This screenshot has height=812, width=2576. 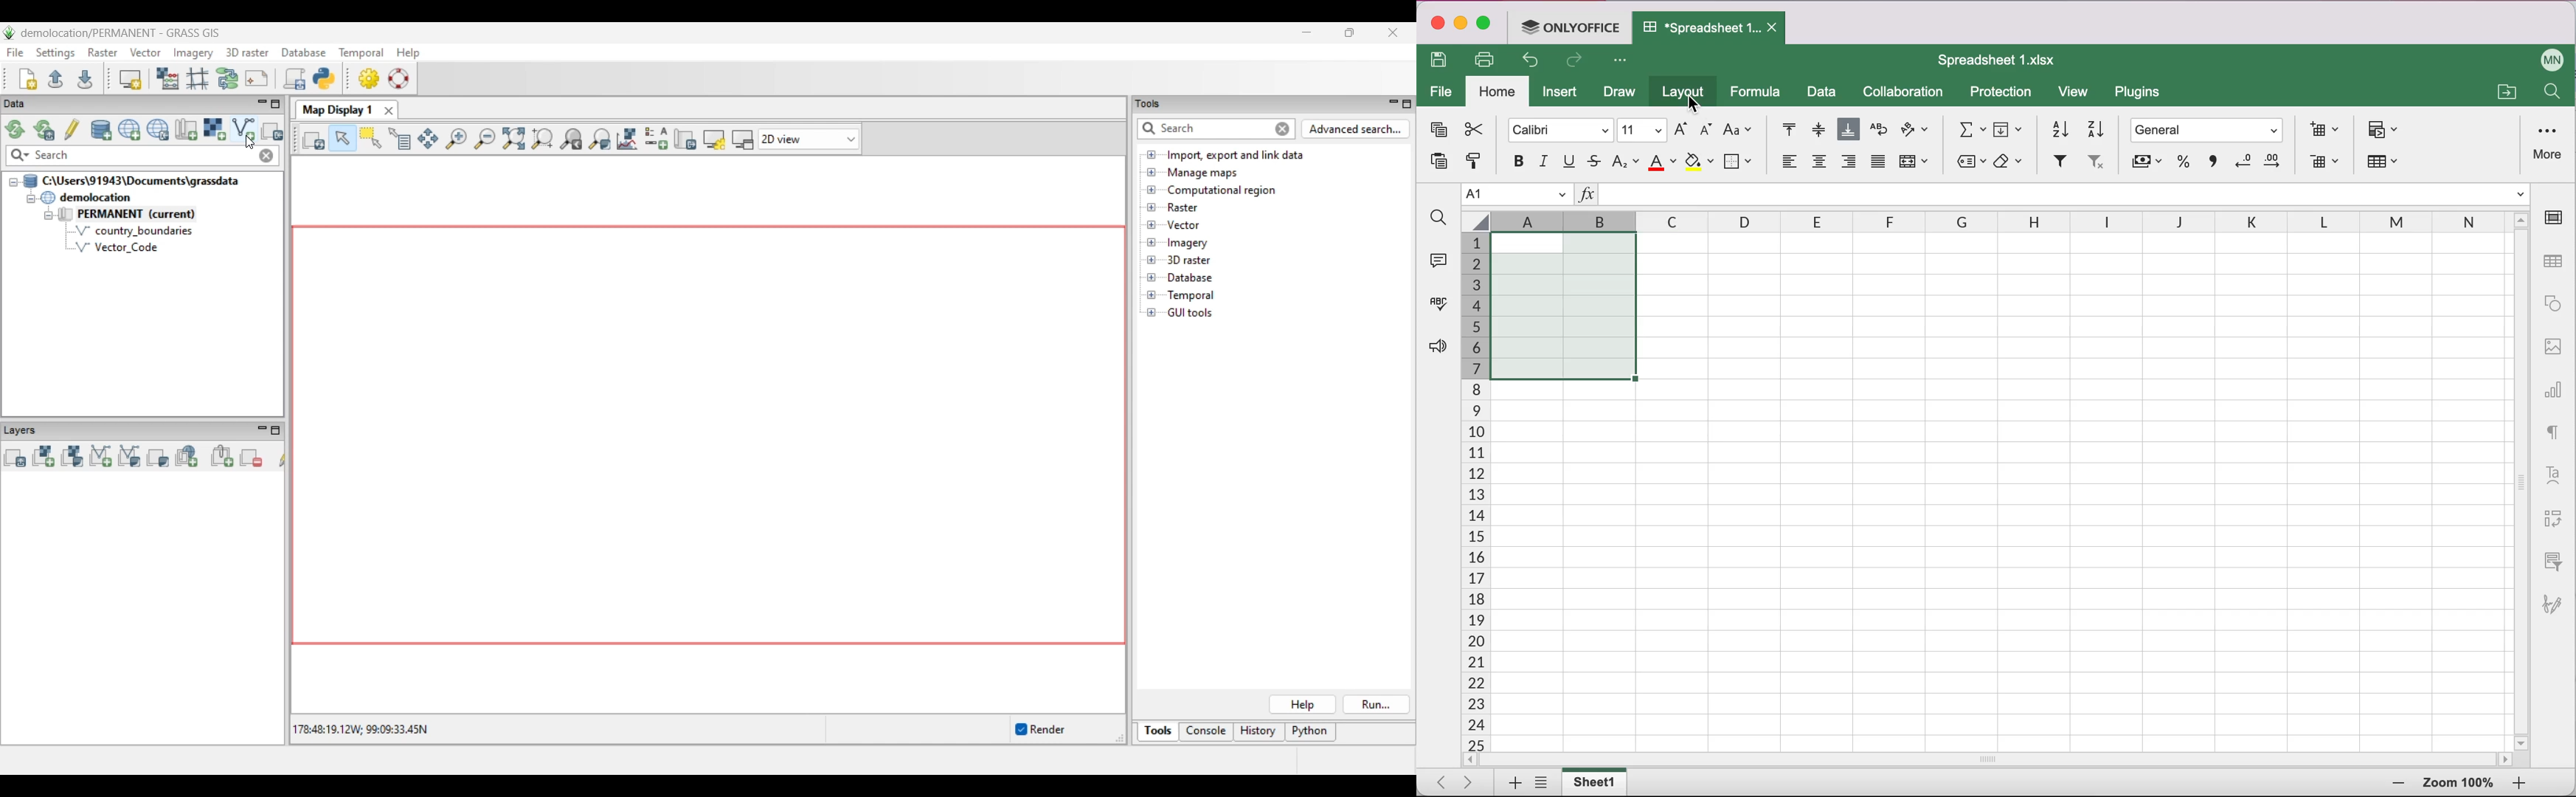 What do you see at coordinates (2004, 60) in the screenshot?
I see `Spreadsheet 1.xIsx` at bounding box center [2004, 60].